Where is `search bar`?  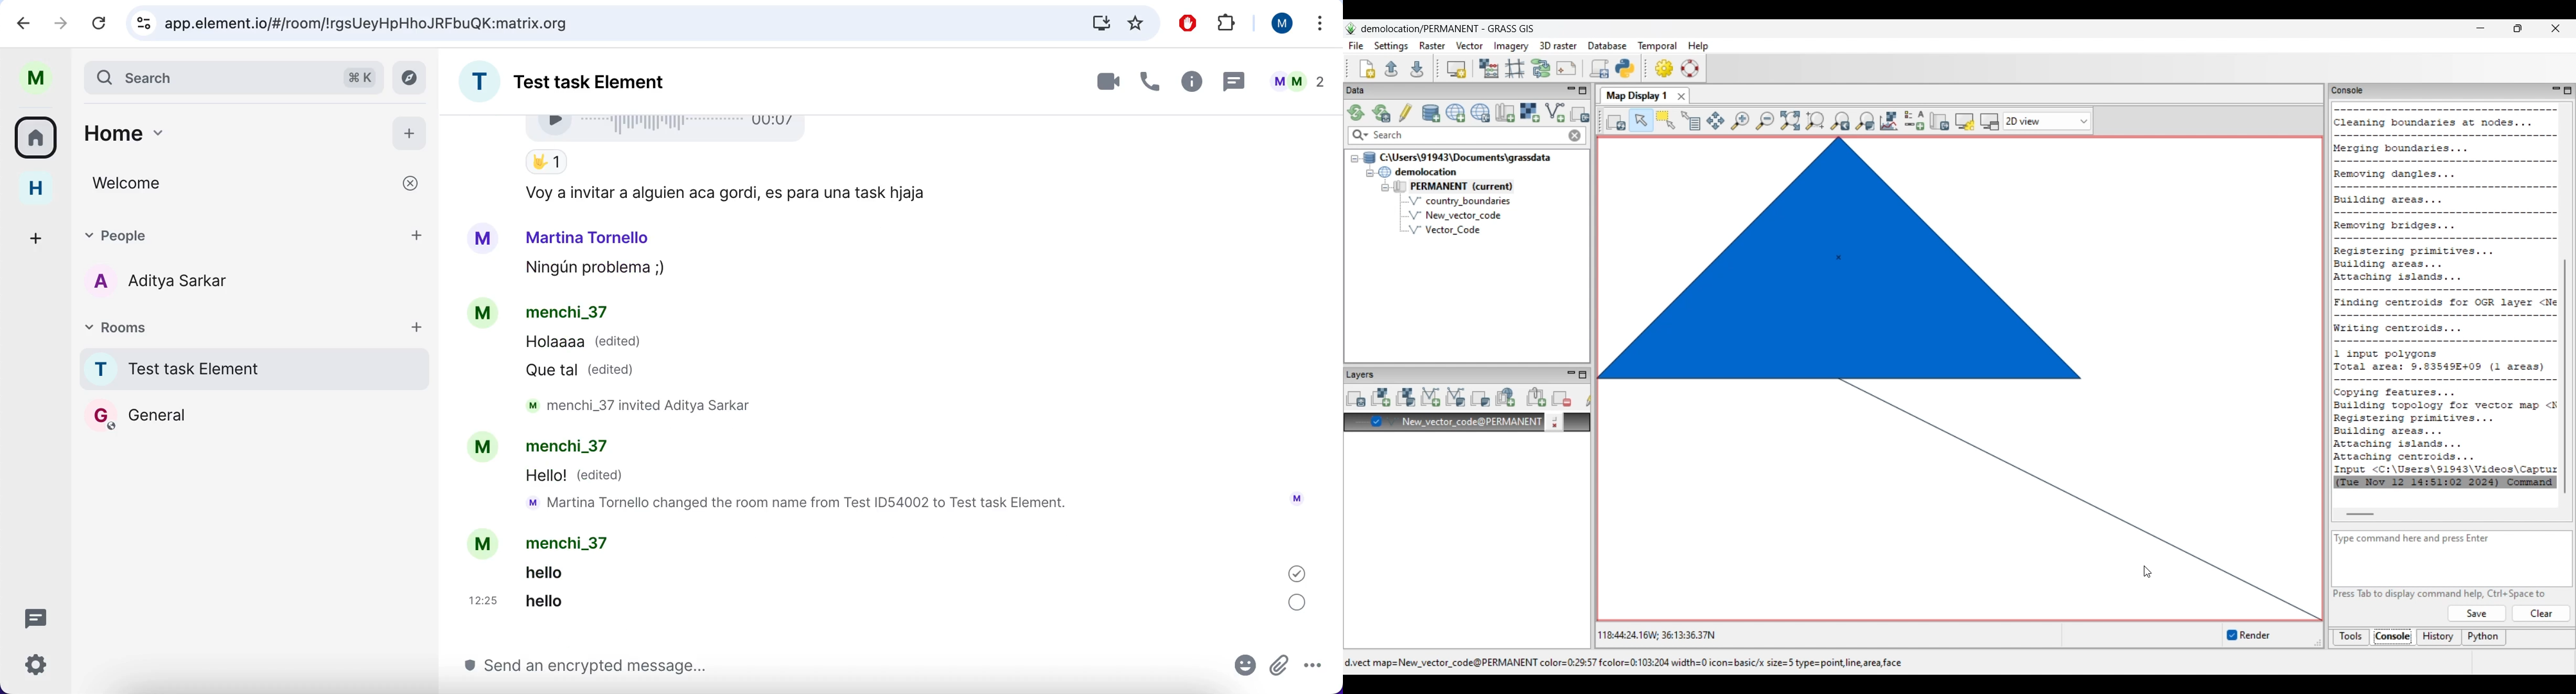 search bar is located at coordinates (232, 77).